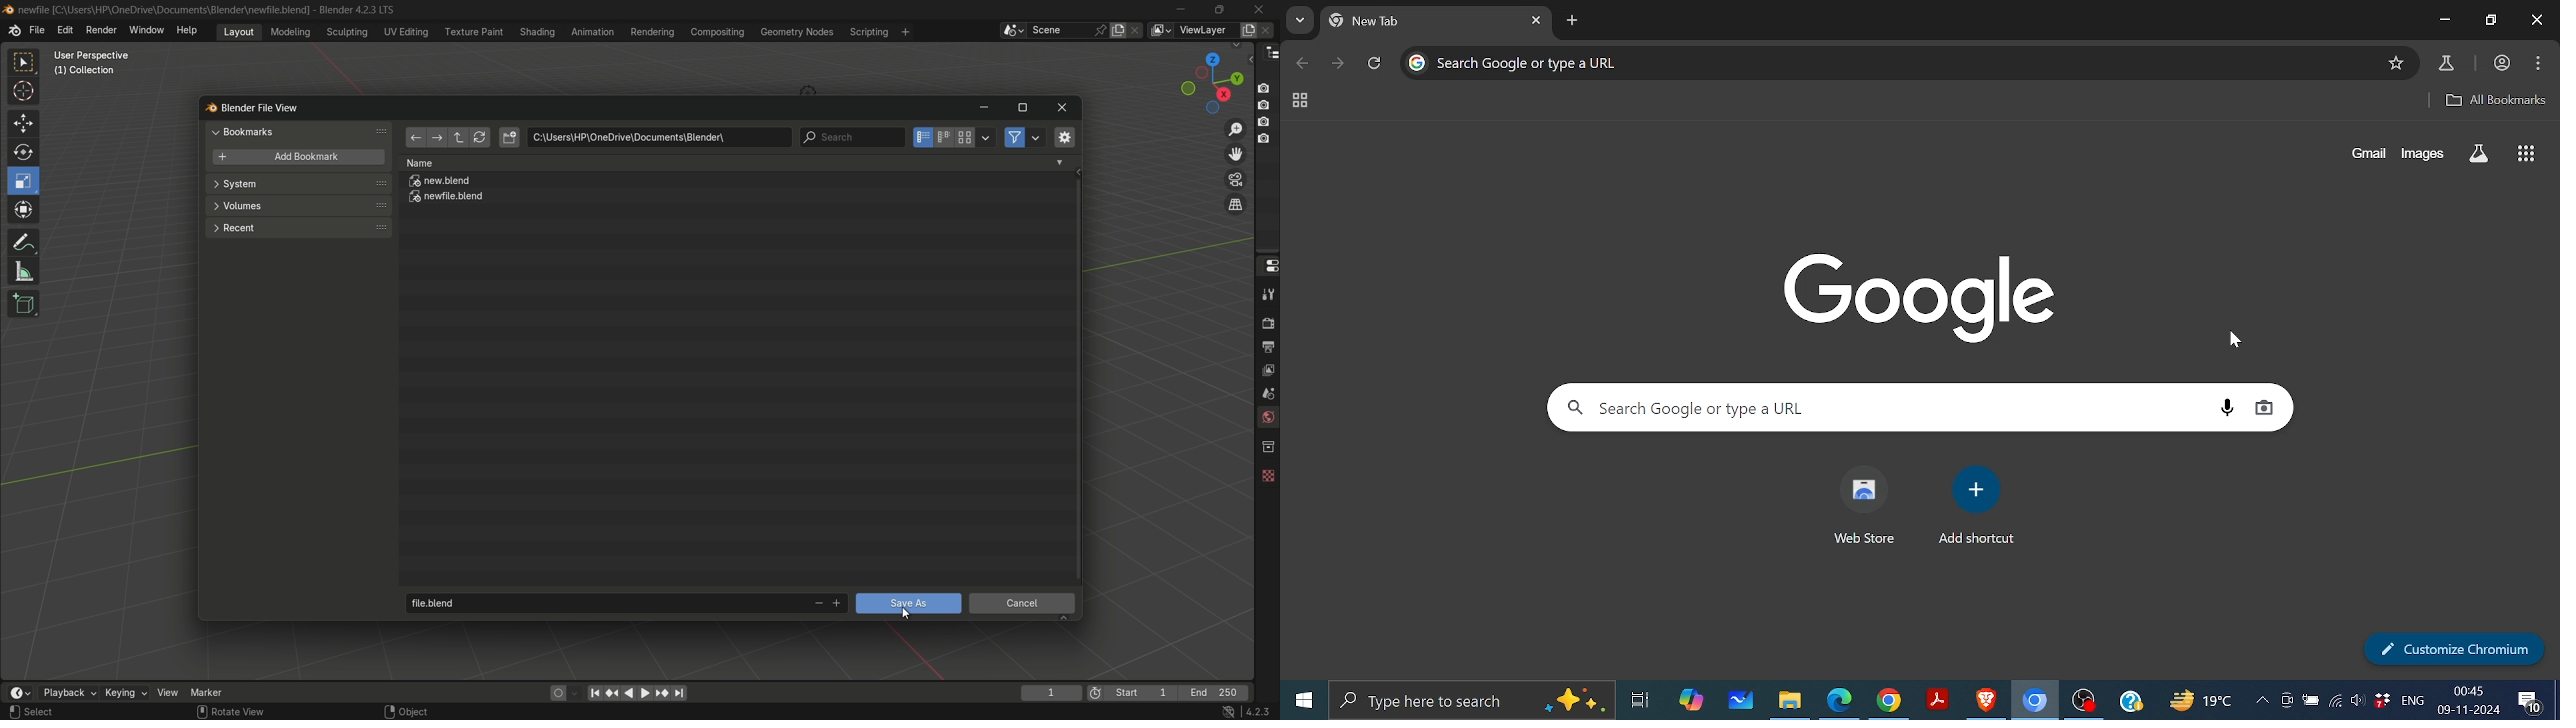 The height and width of the screenshot is (728, 2576). What do you see at coordinates (1267, 473) in the screenshot?
I see `texture` at bounding box center [1267, 473].